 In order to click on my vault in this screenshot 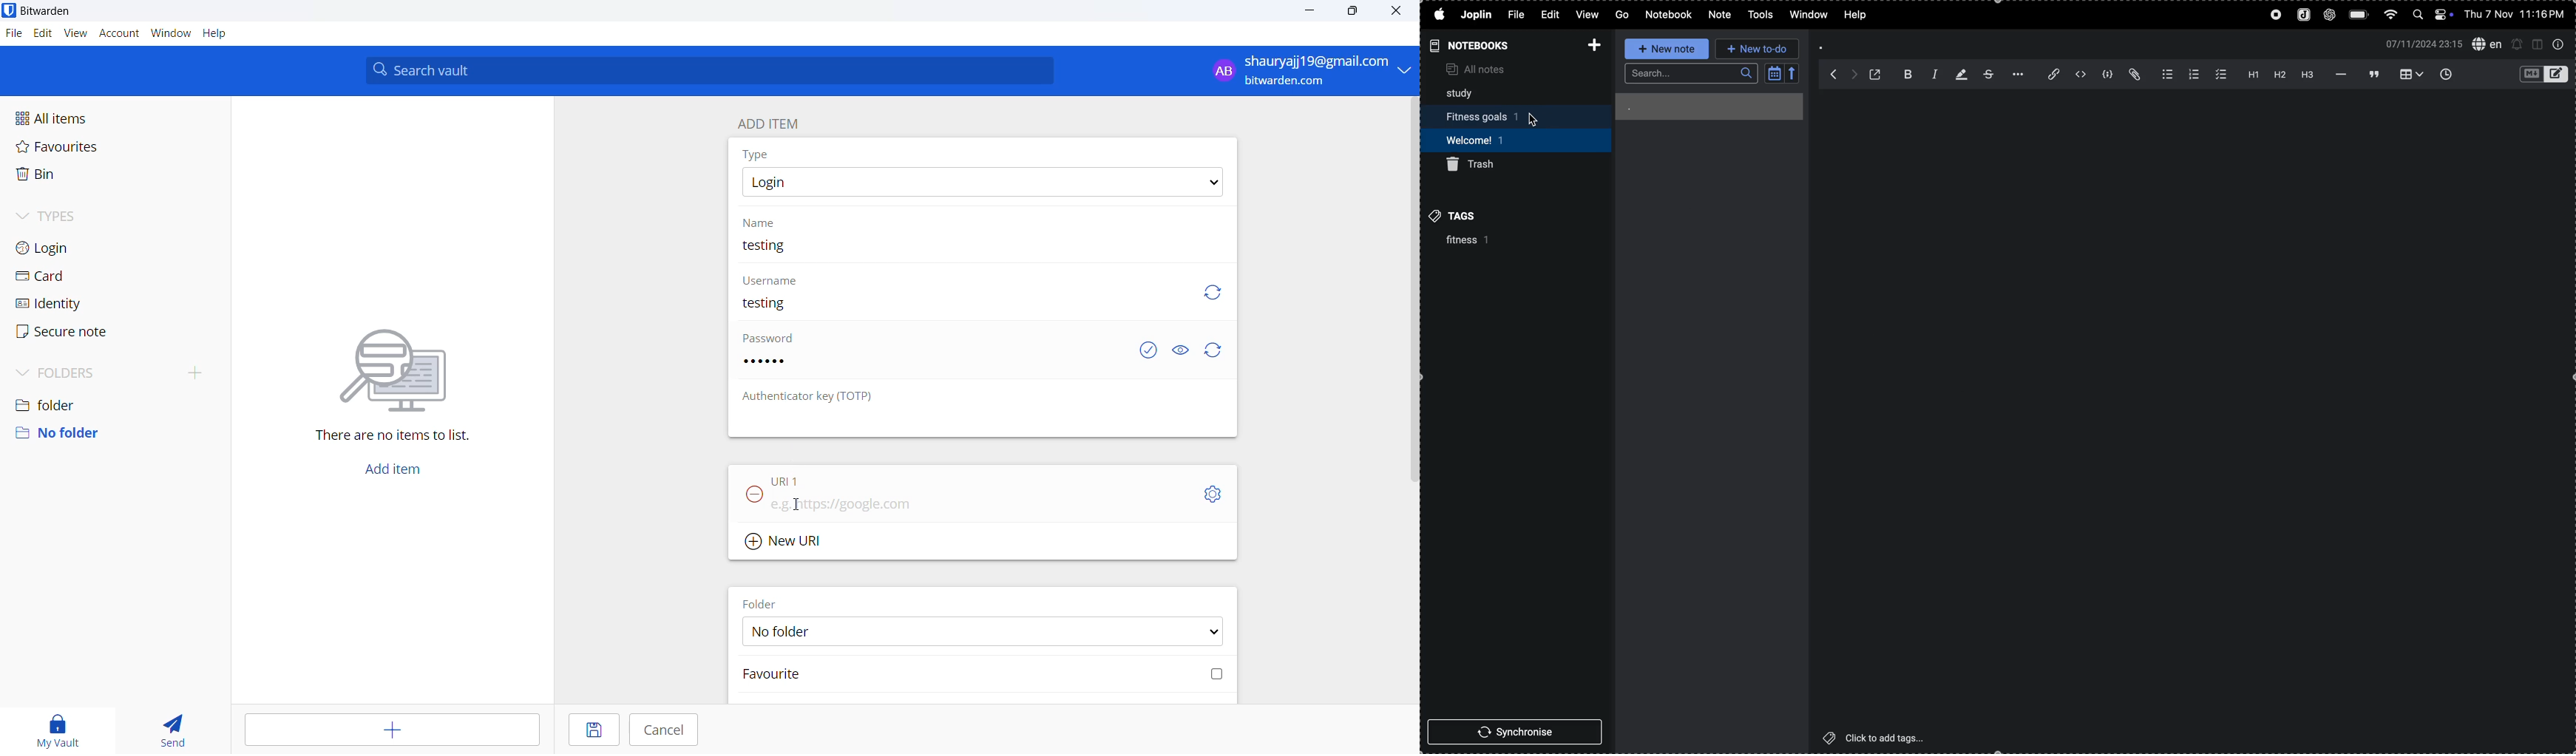, I will do `click(58, 727)`.